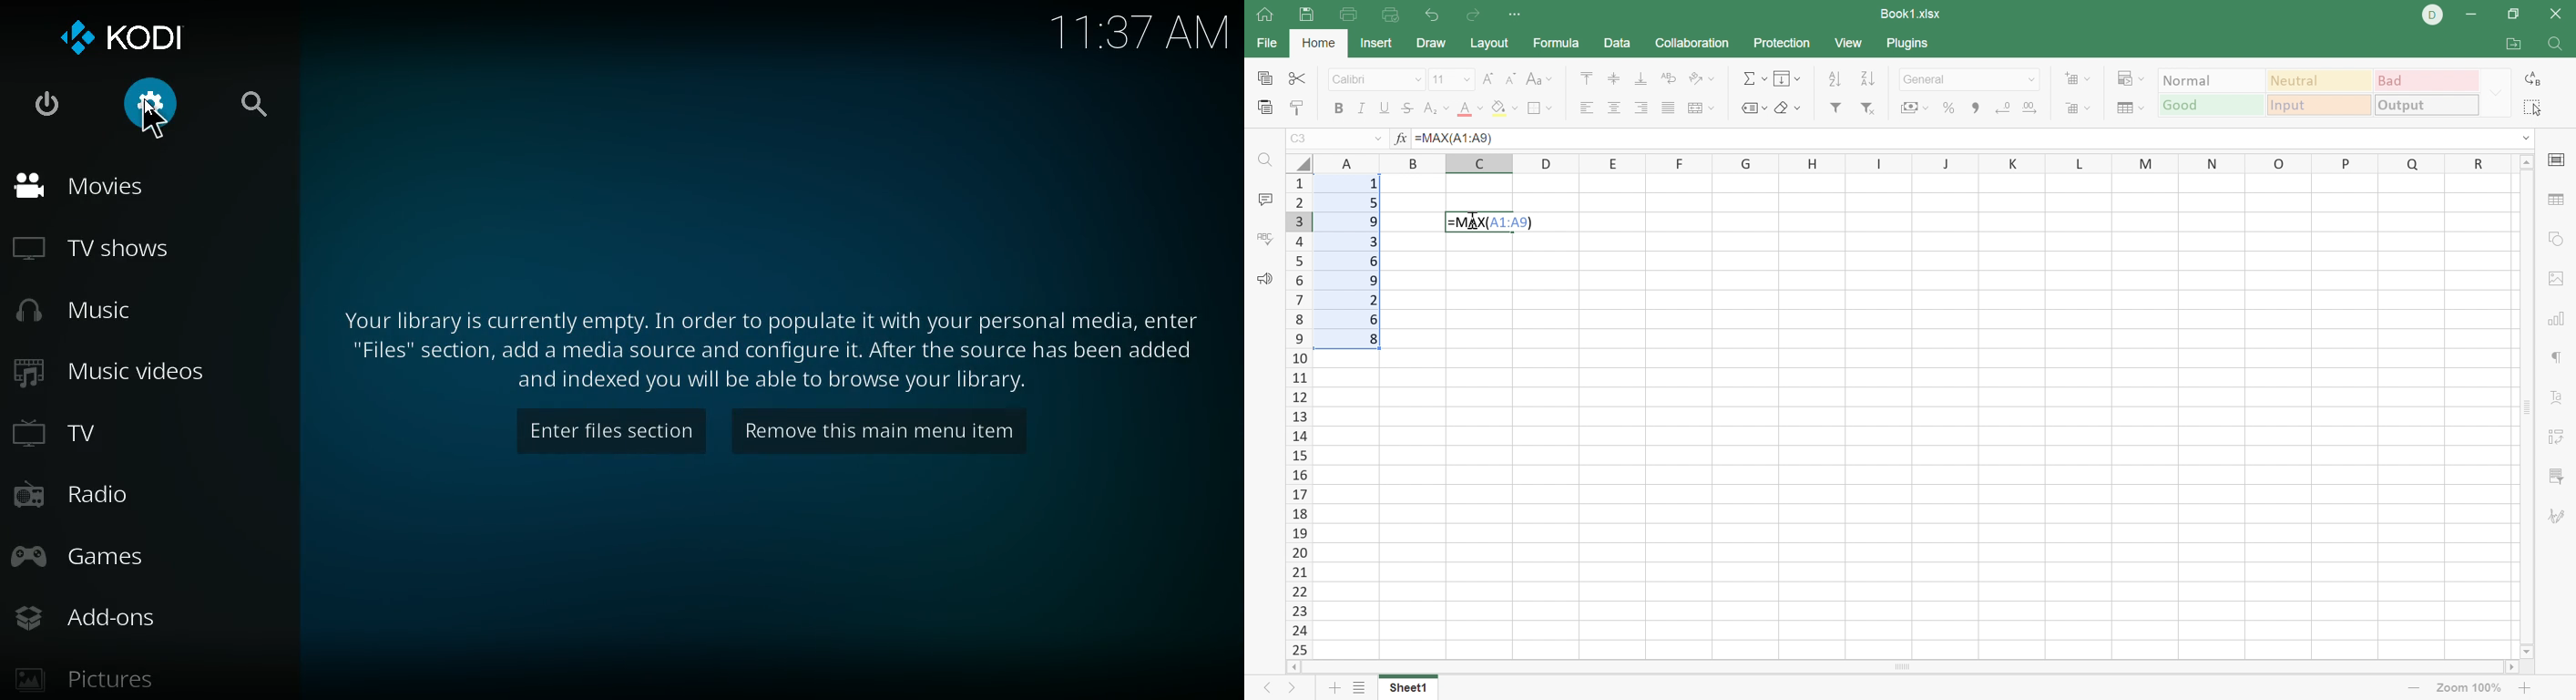 The width and height of the screenshot is (2576, 700). Describe the element at coordinates (1978, 108) in the screenshot. I see `Comma style` at that location.